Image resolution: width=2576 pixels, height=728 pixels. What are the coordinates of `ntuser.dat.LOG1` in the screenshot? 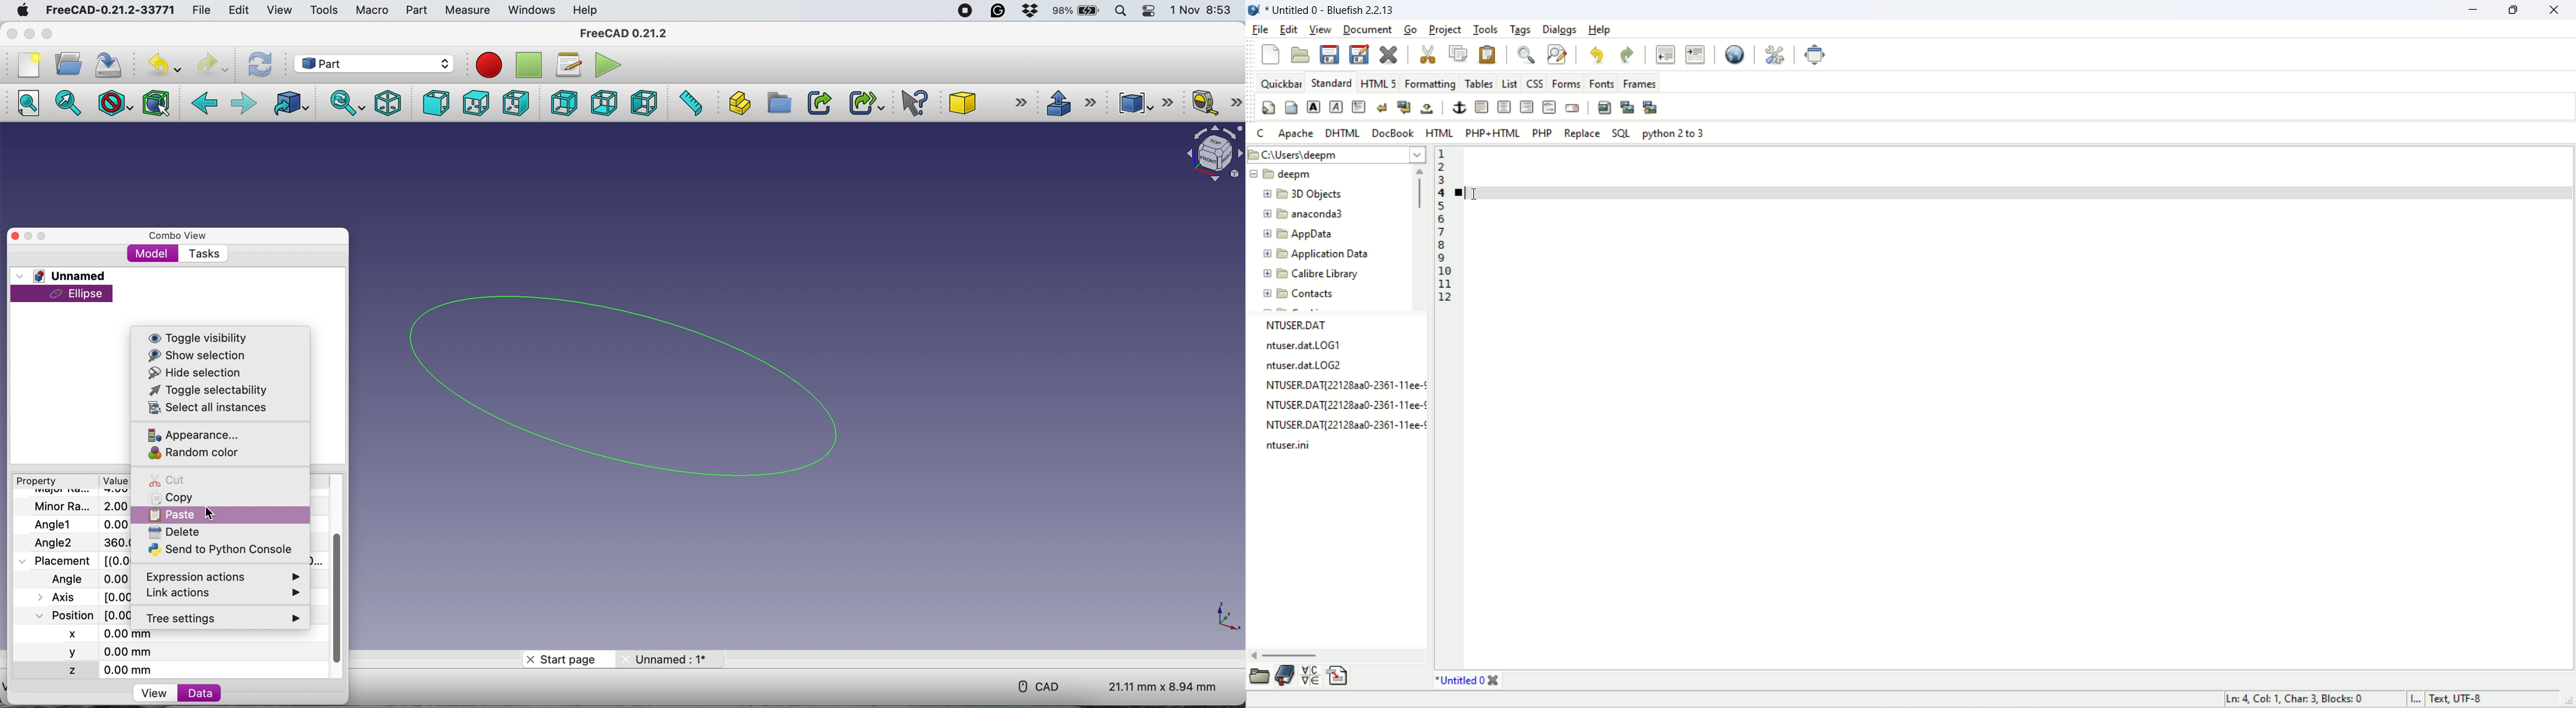 It's located at (1305, 345).